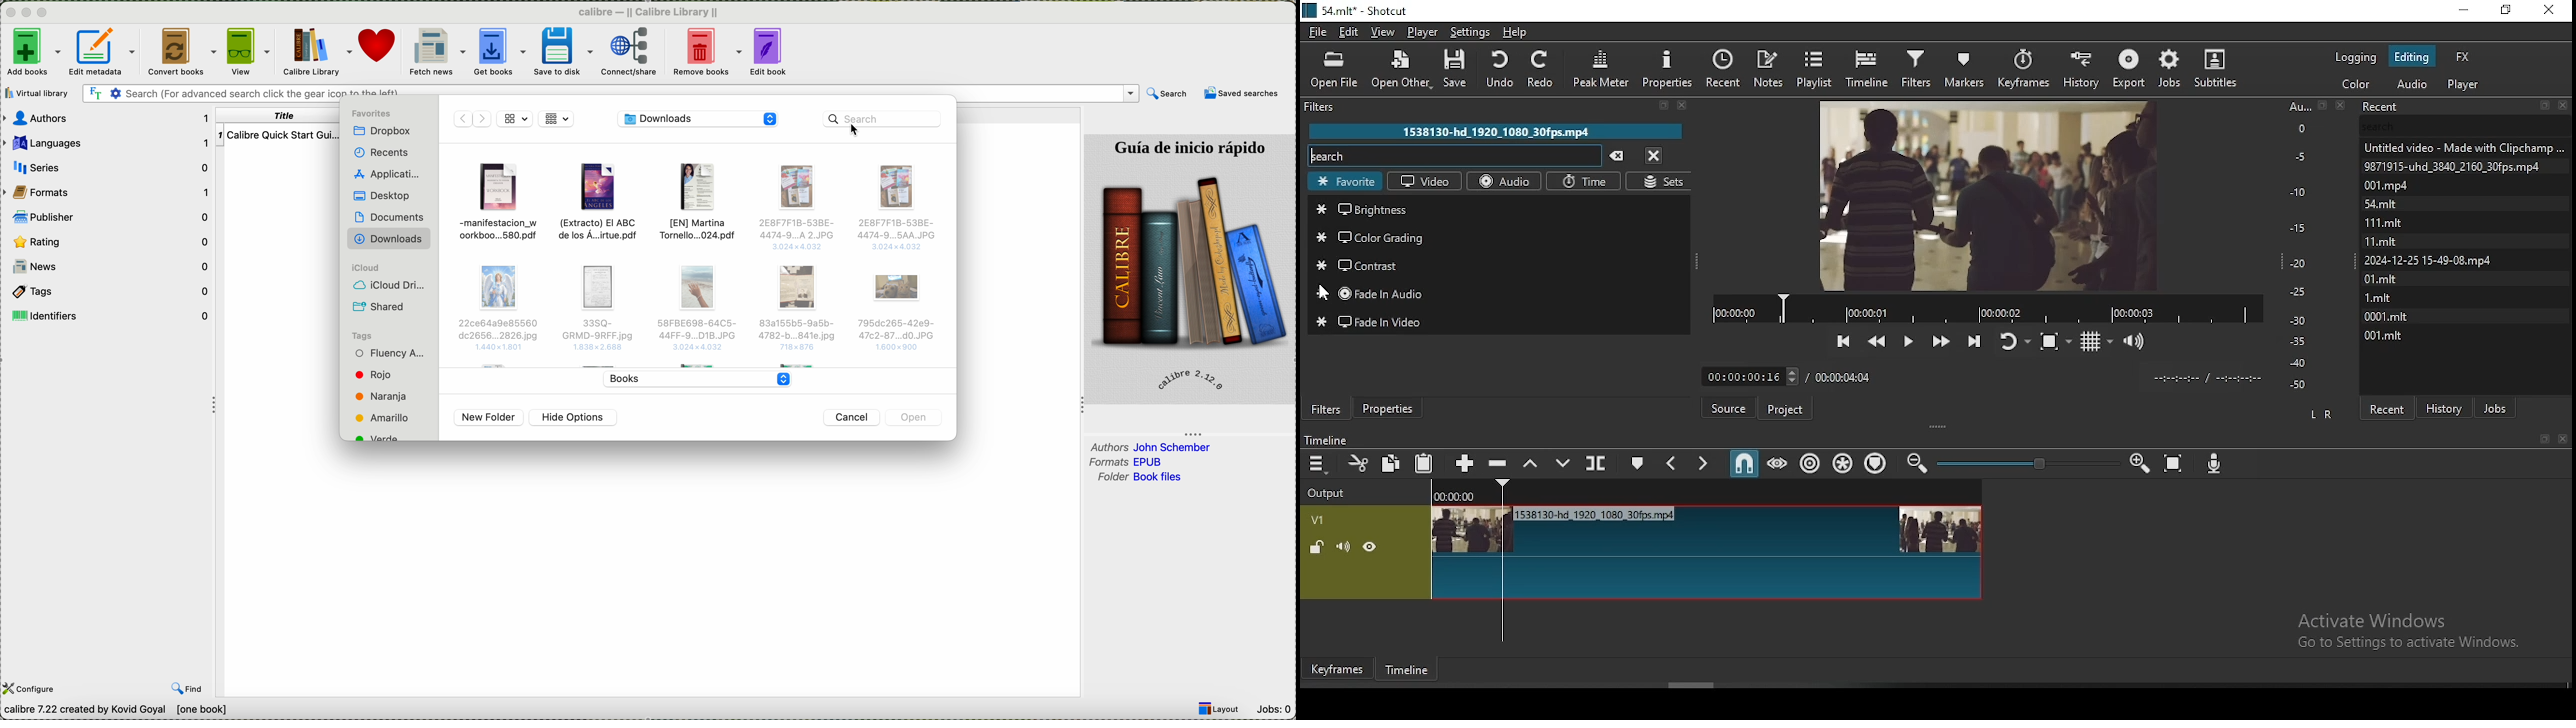 This screenshot has width=2576, height=728. Describe the element at coordinates (108, 119) in the screenshot. I see `authors` at that location.